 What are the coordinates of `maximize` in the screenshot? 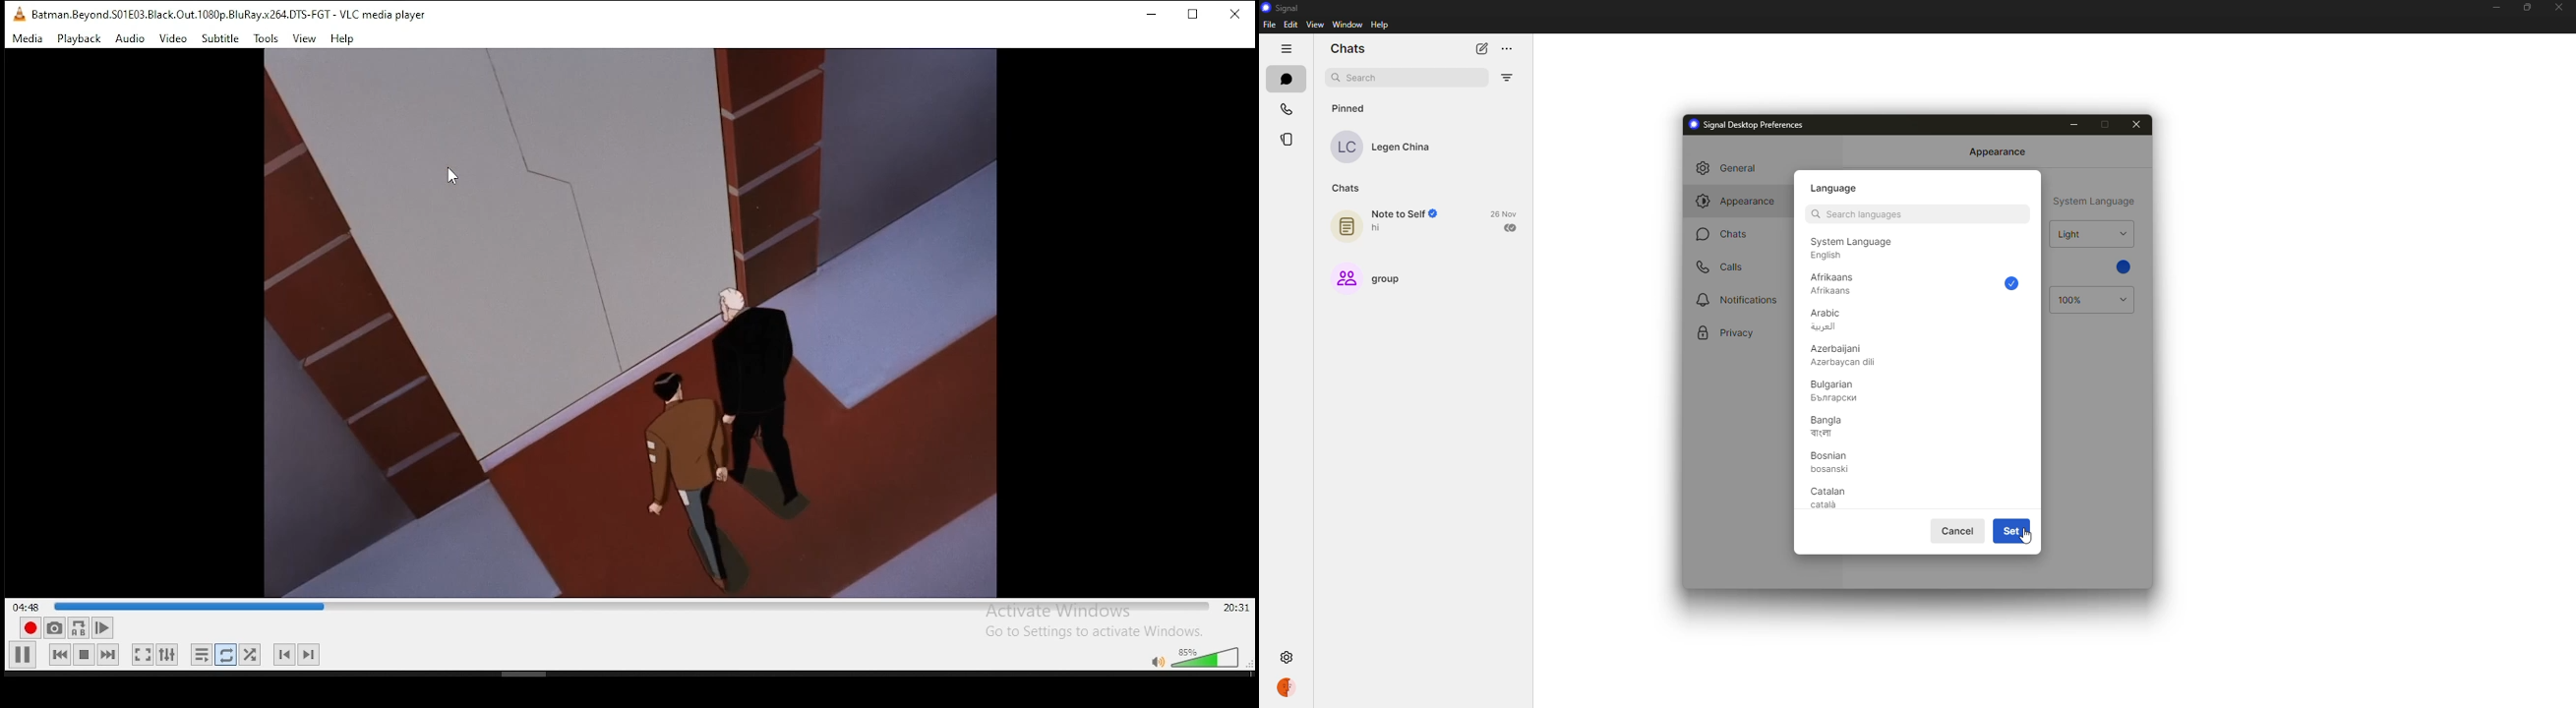 It's located at (1199, 16).